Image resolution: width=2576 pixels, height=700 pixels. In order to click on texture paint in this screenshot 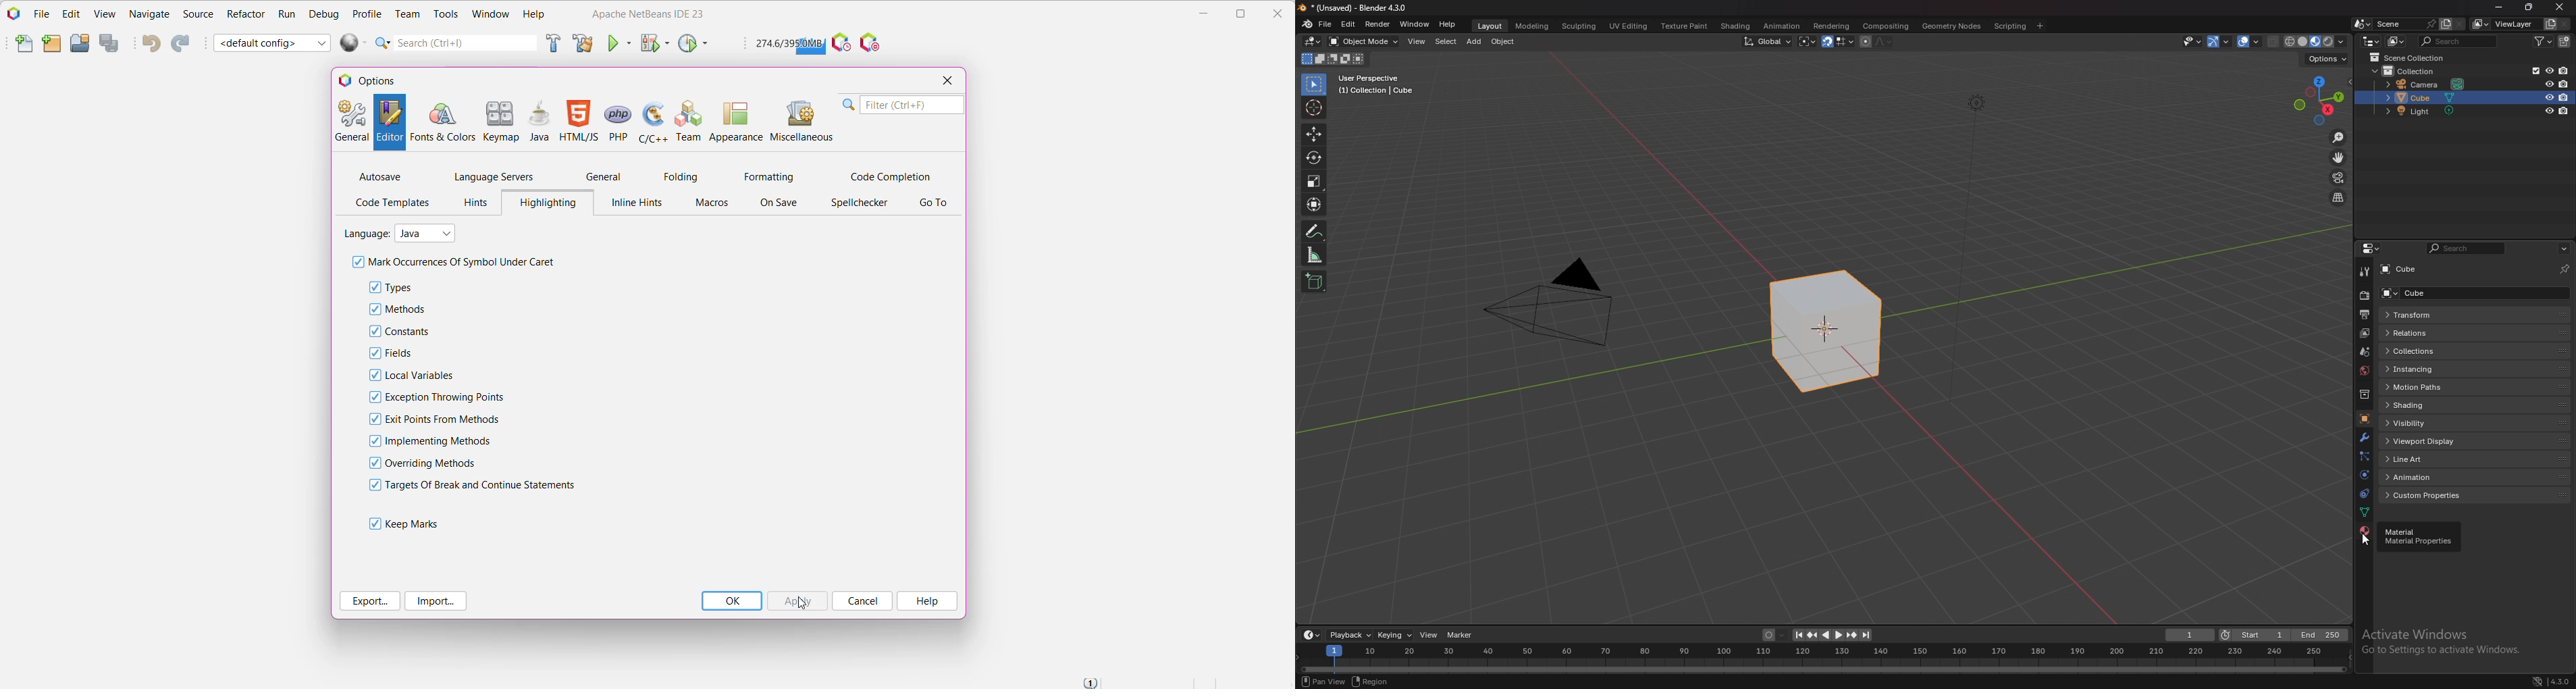, I will do `click(1683, 26)`.